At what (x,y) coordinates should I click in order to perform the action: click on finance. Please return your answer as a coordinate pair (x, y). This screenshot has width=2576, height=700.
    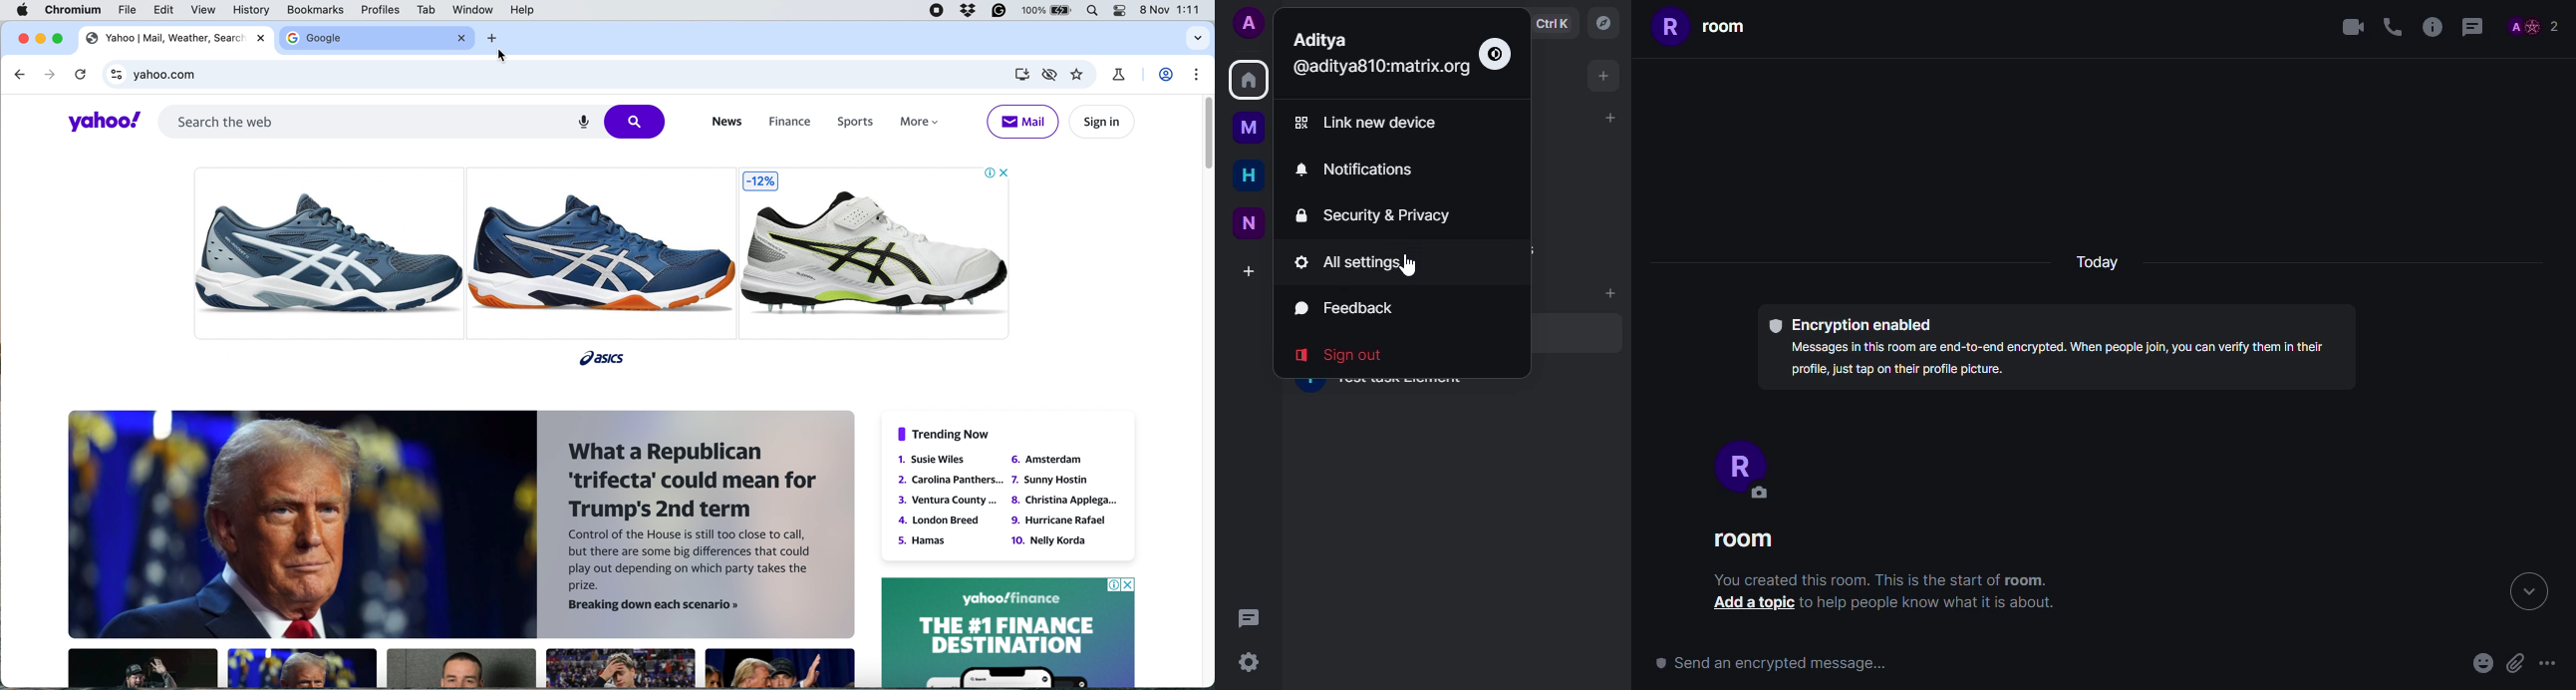
    Looking at the image, I should click on (788, 123).